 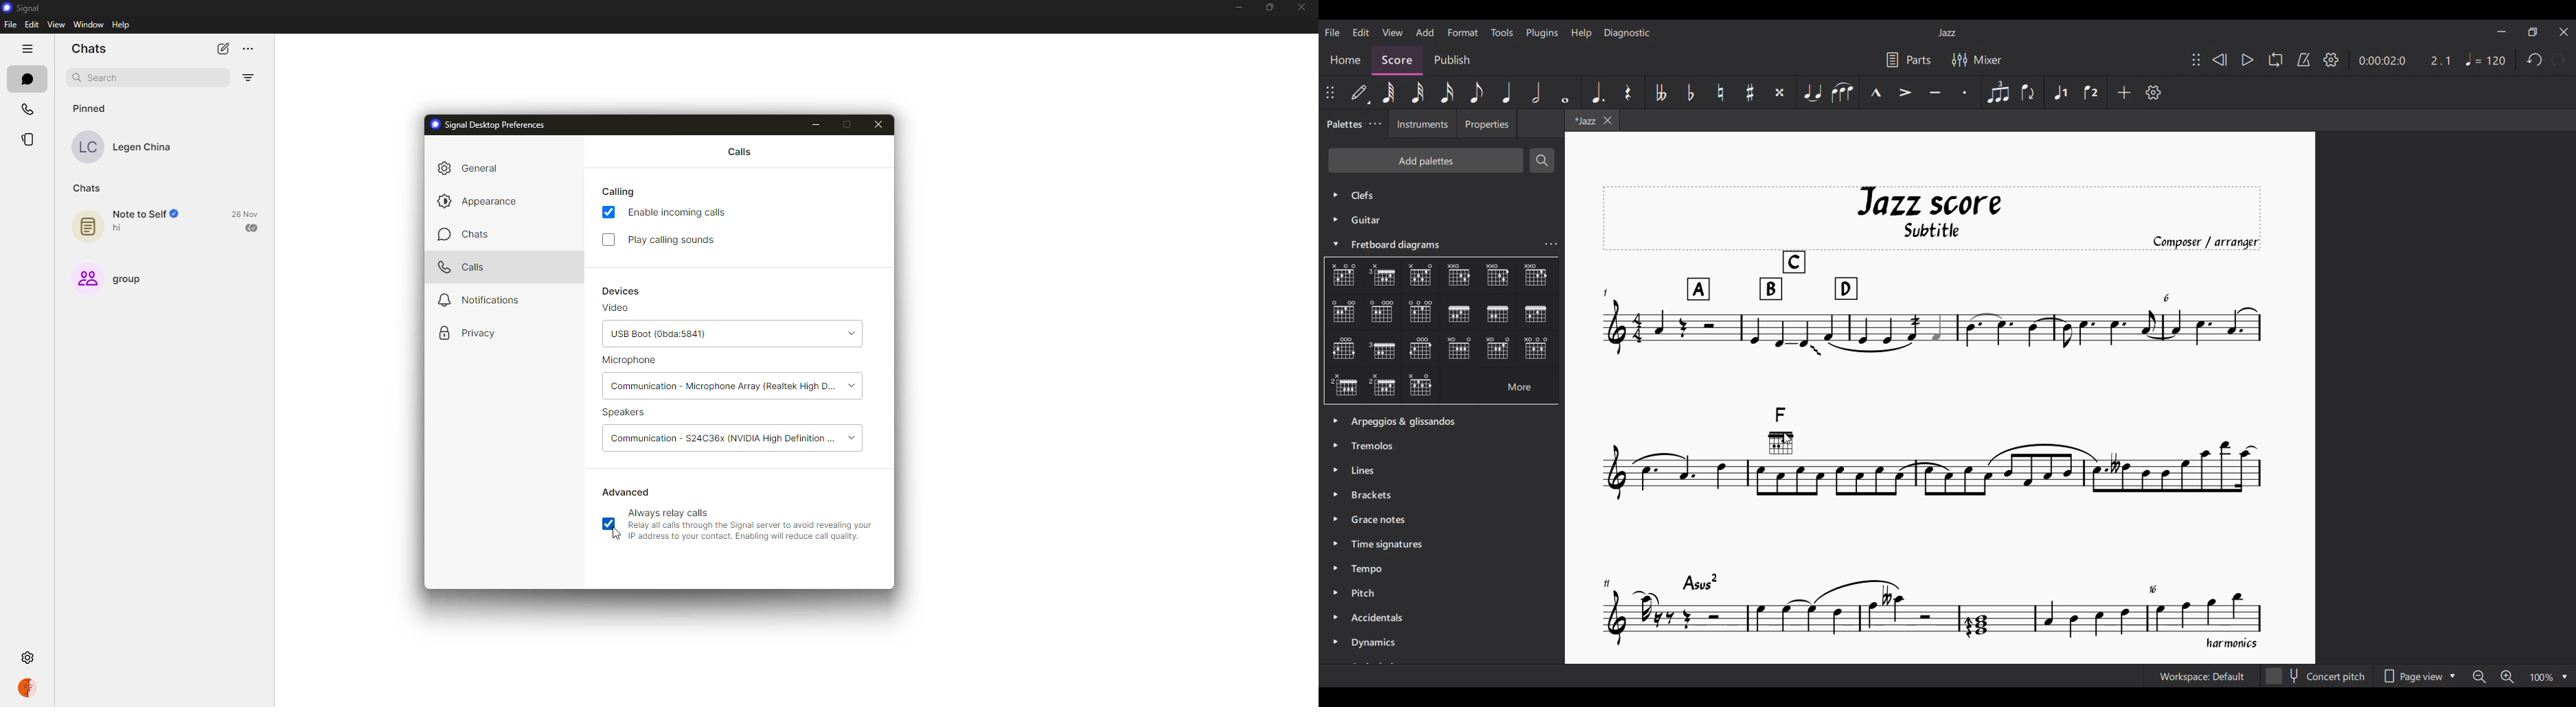 I want to click on Toggle double sharp, so click(x=1780, y=92).